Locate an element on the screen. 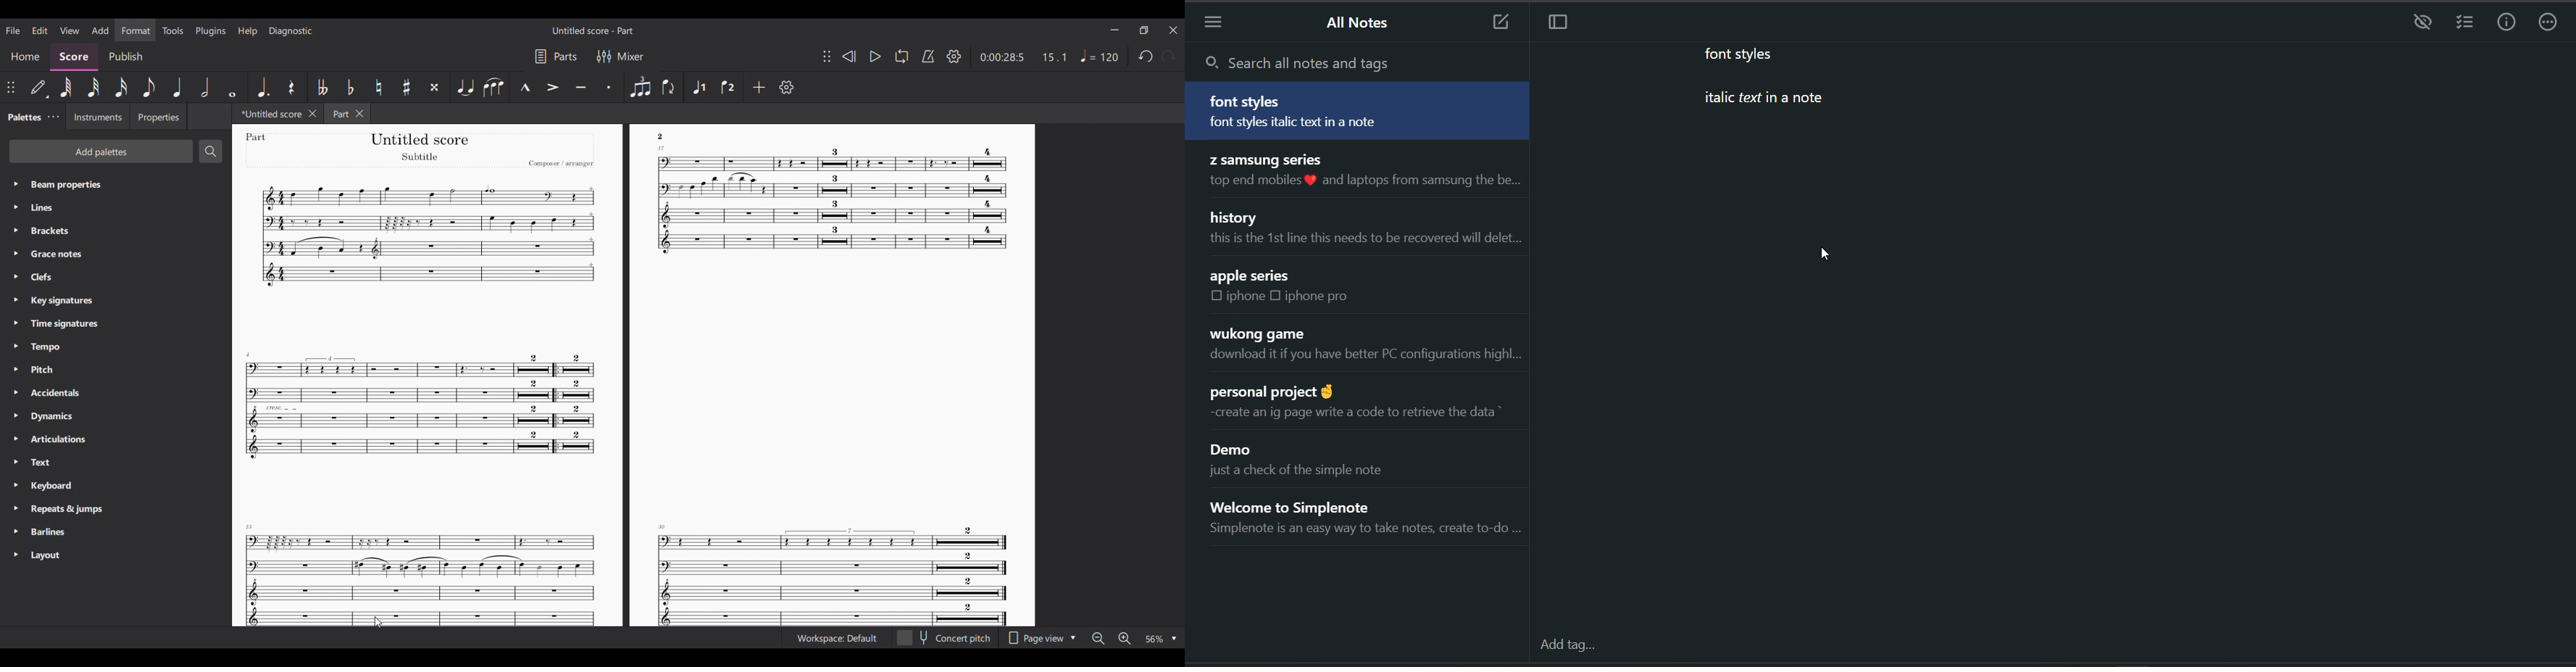 This screenshot has width=2576, height=672. Zoom options is located at coordinates (1162, 639).